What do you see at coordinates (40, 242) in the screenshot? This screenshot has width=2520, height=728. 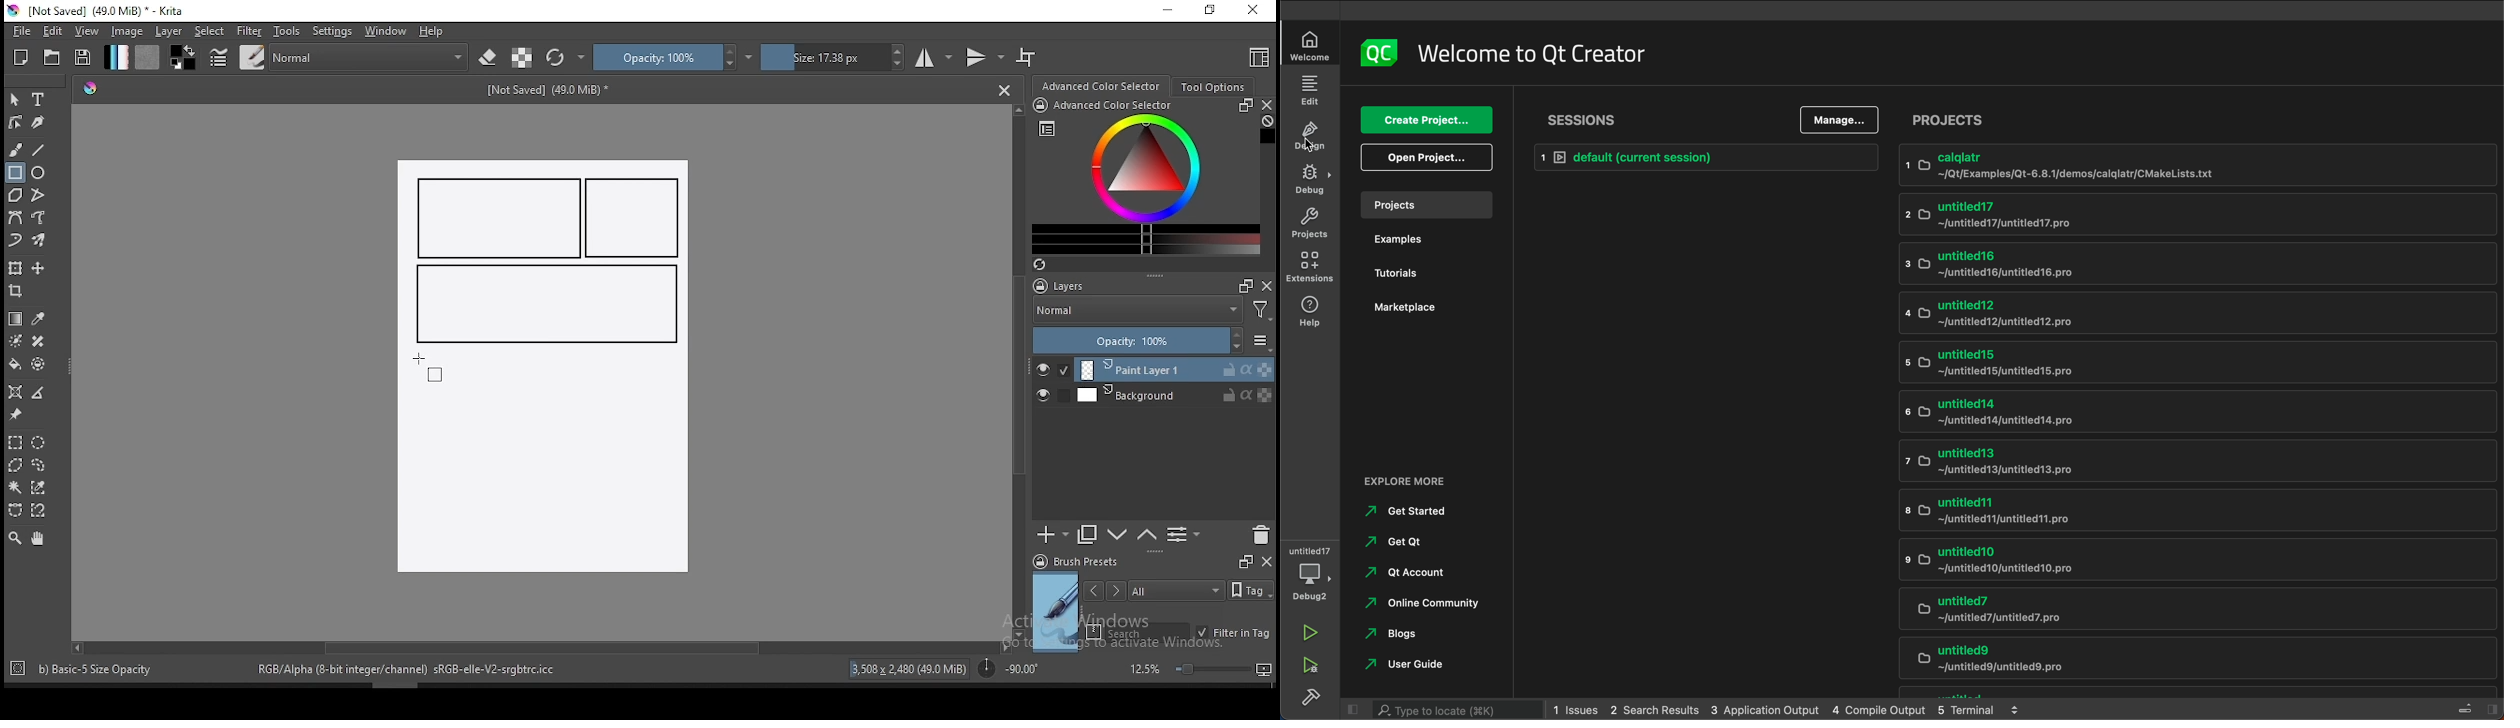 I see `multibrush tool` at bounding box center [40, 242].